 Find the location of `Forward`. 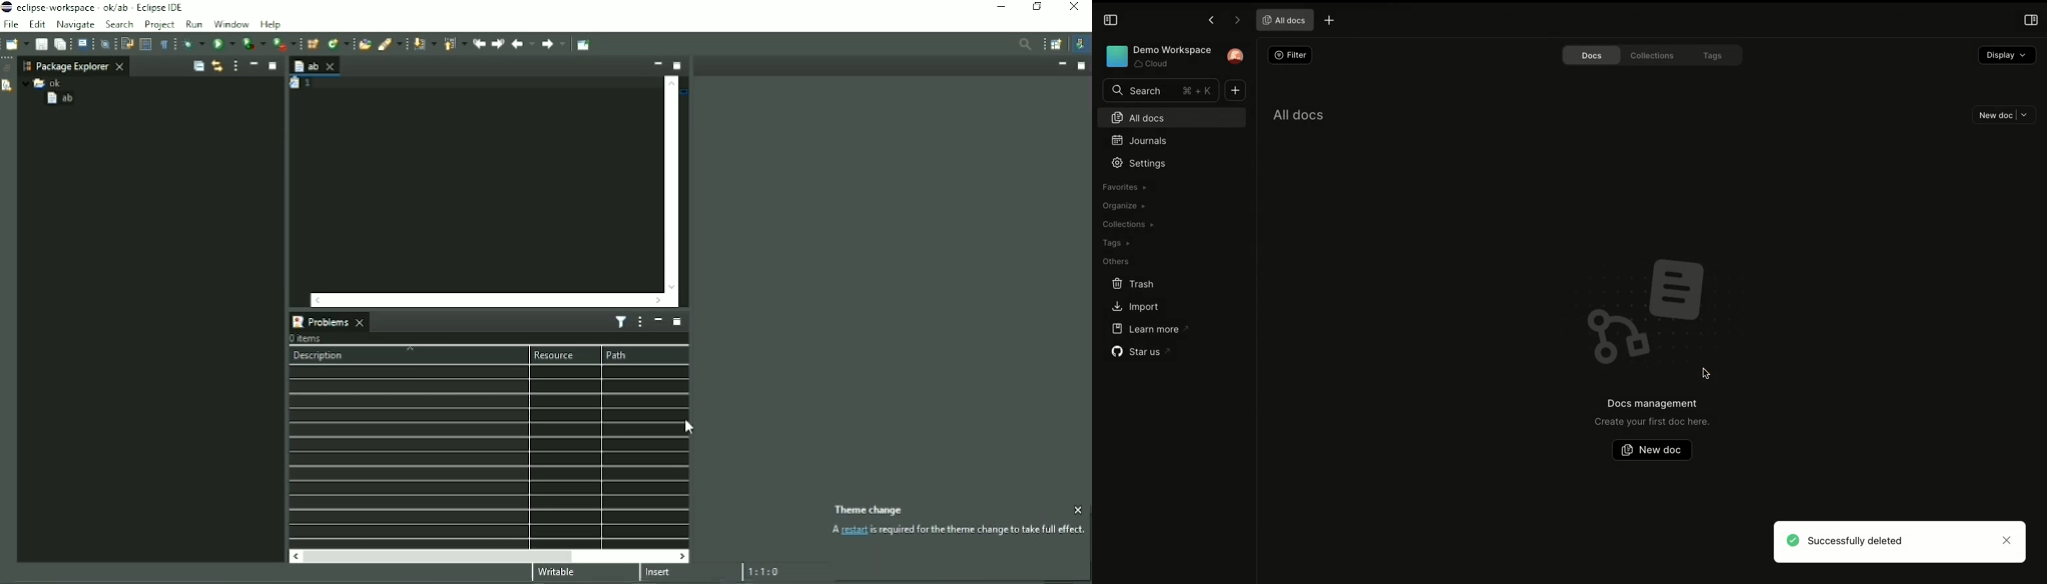

Forward is located at coordinates (1235, 21).